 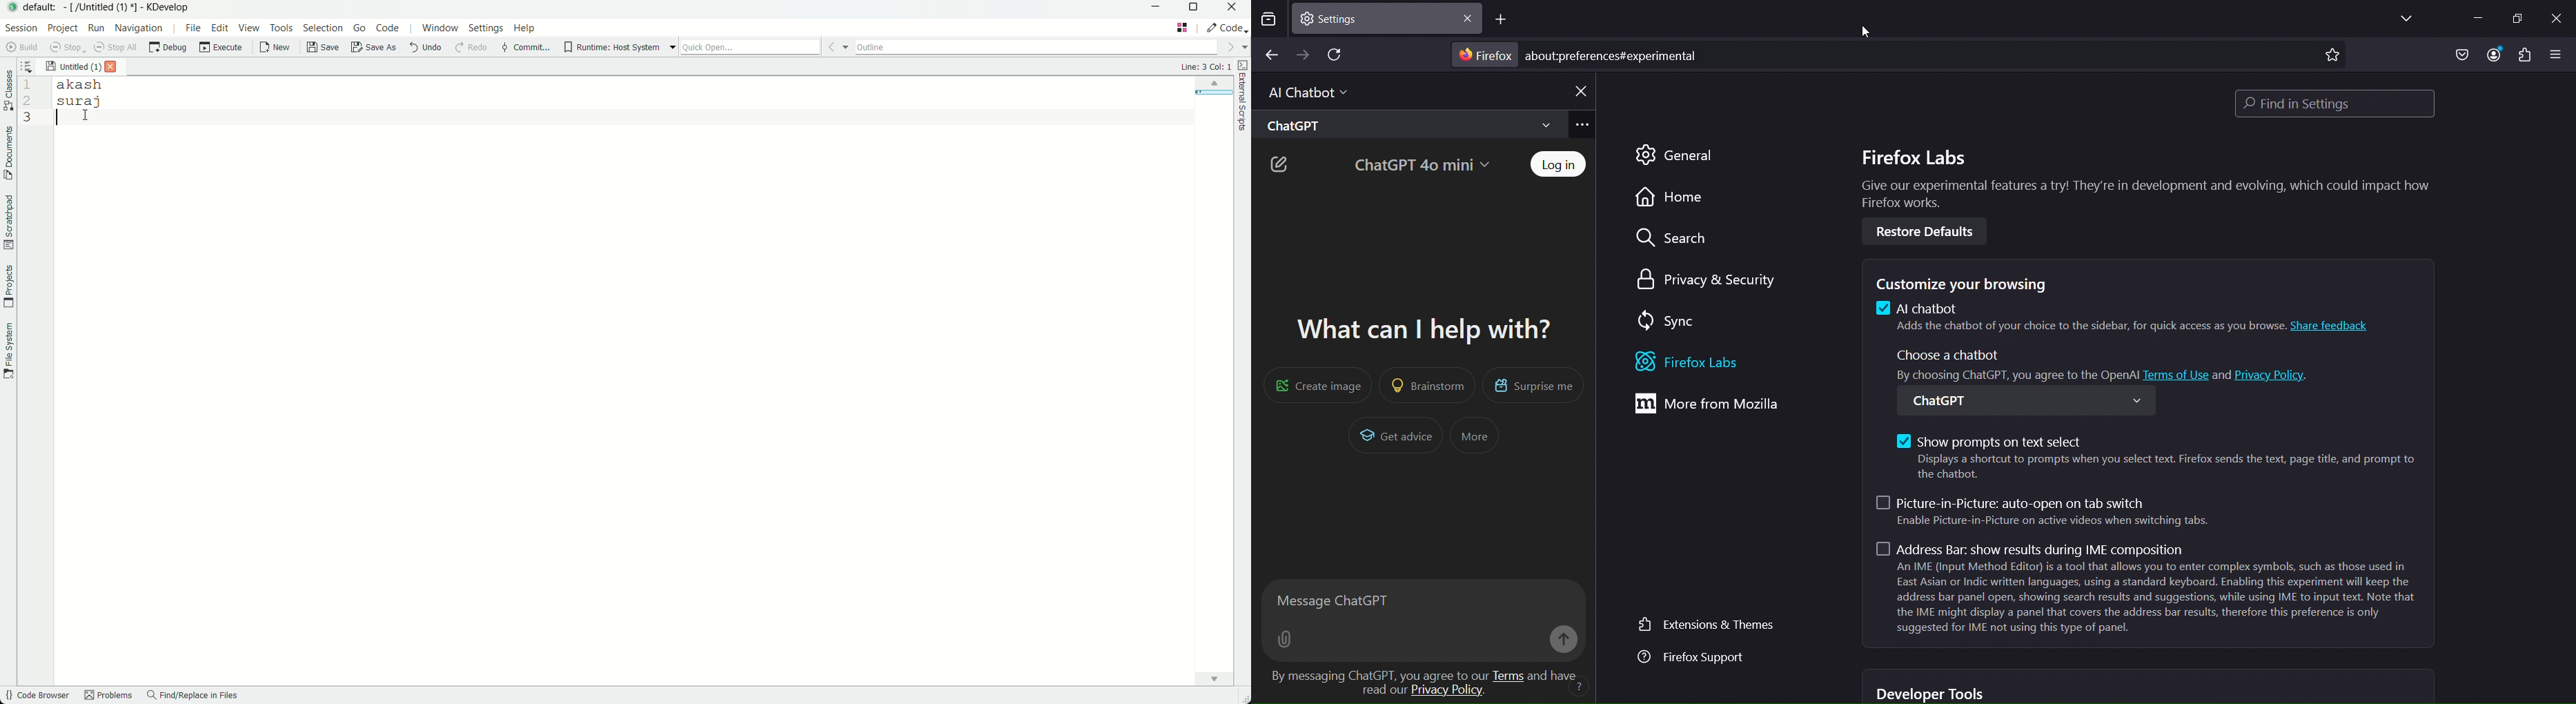 What do you see at coordinates (2491, 55) in the screenshot?
I see `account` at bounding box center [2491, 55].